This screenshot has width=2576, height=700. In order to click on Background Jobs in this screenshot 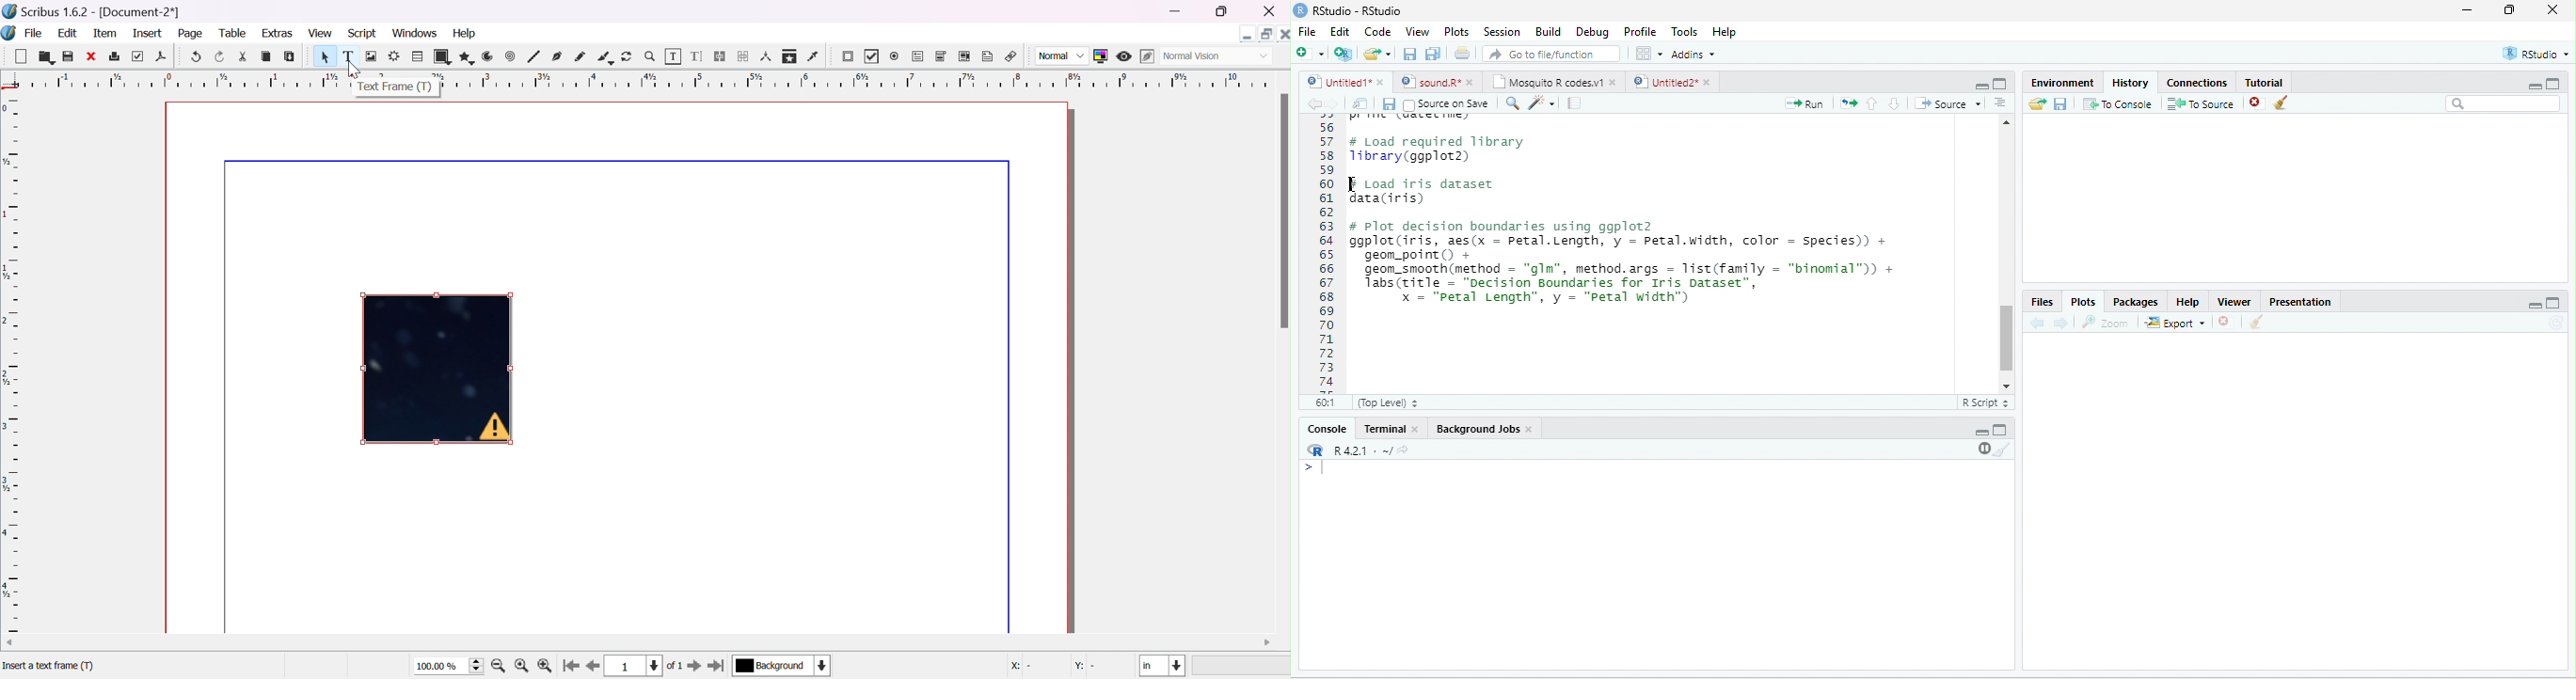, I will do `click(1476, 429)`.